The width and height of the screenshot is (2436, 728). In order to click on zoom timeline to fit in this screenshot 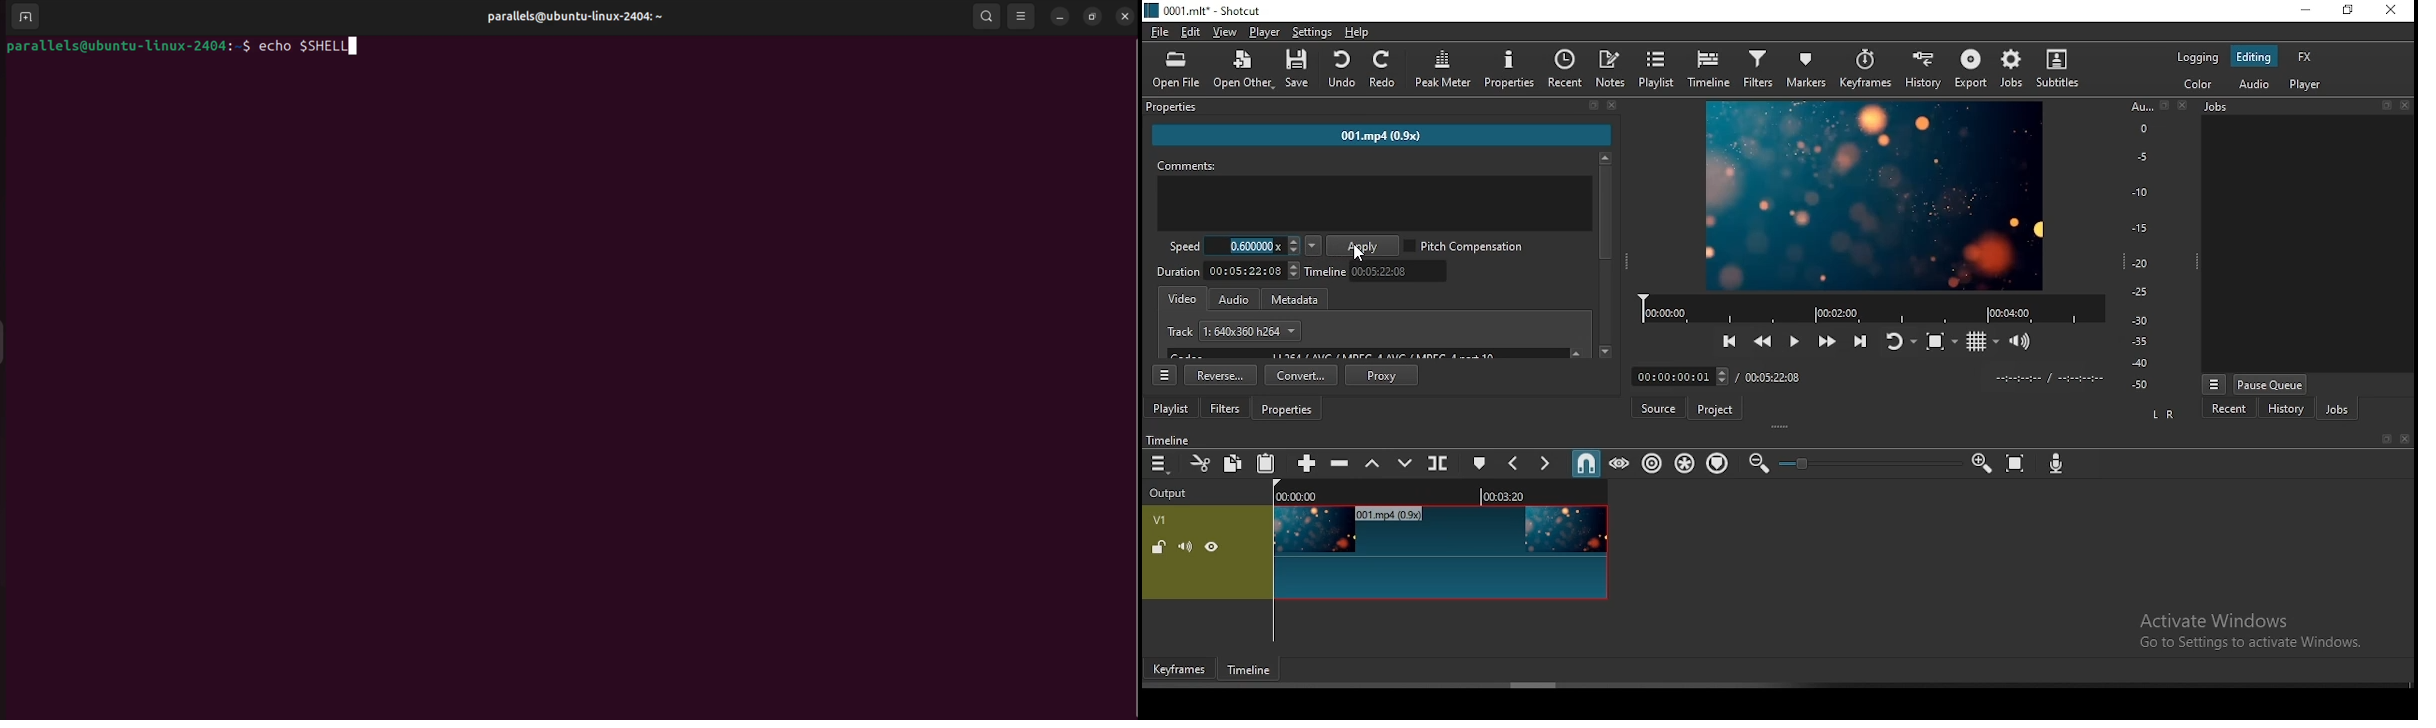, I will do `click(2015, 462)`.